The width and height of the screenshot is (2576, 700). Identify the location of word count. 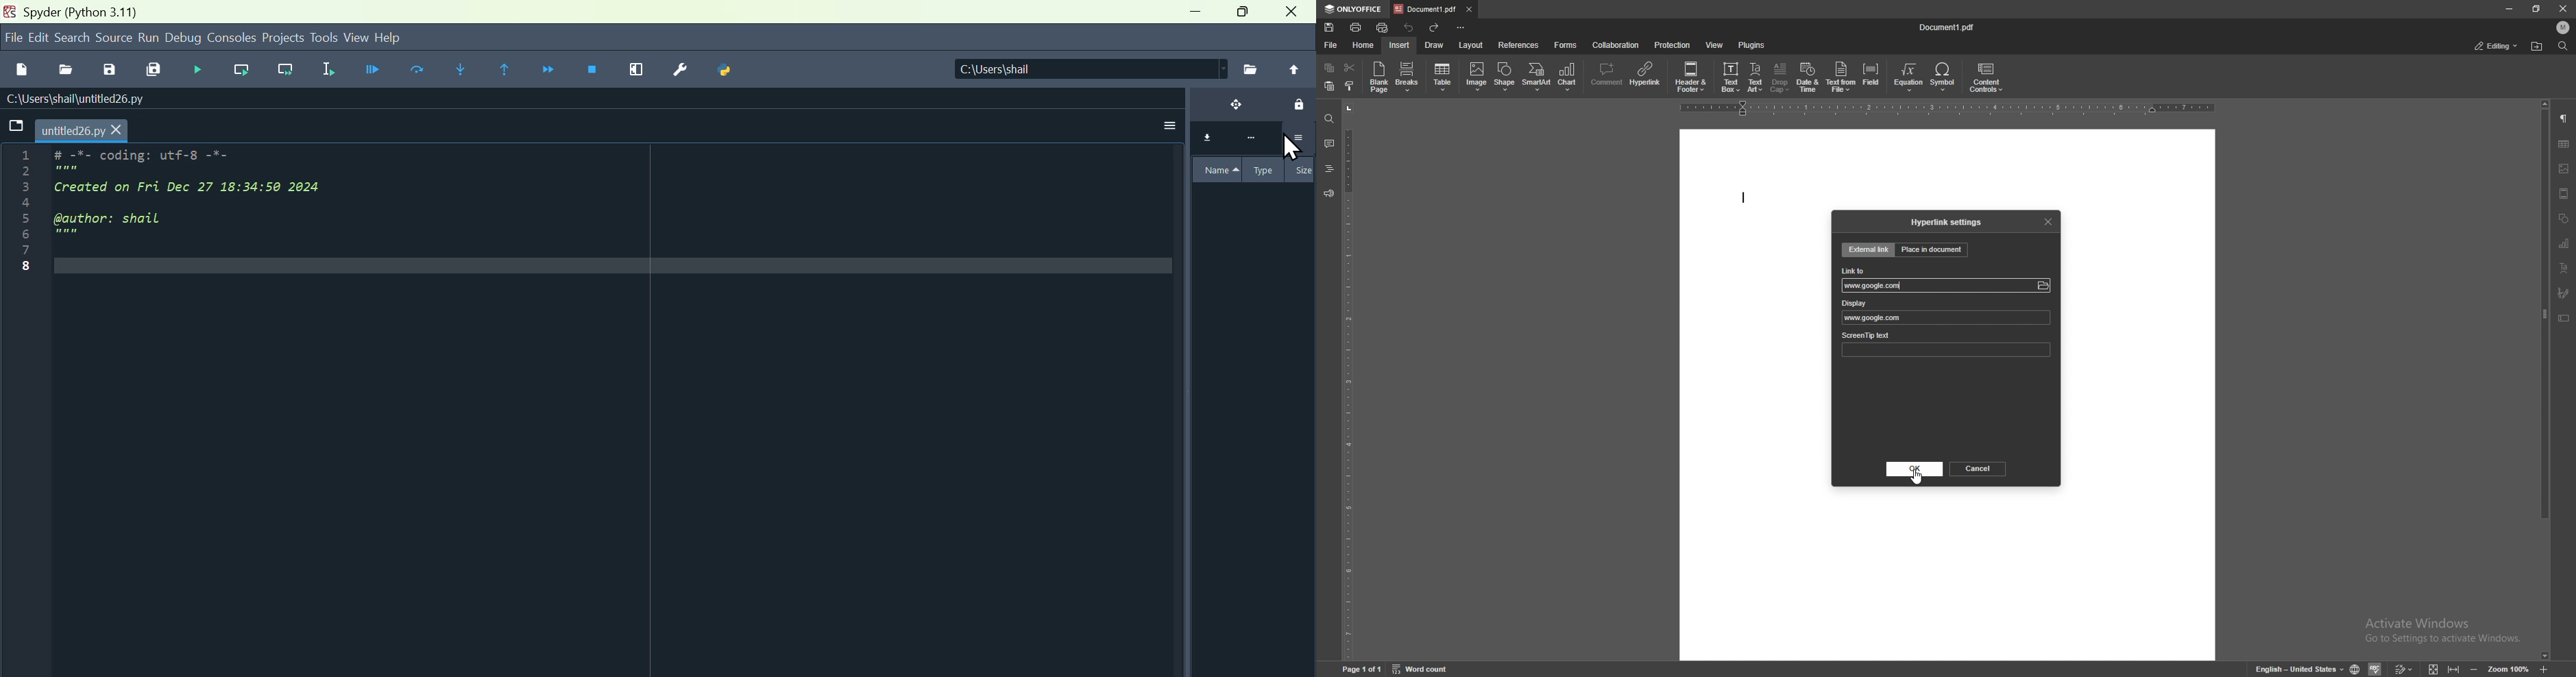
(1422, 668).